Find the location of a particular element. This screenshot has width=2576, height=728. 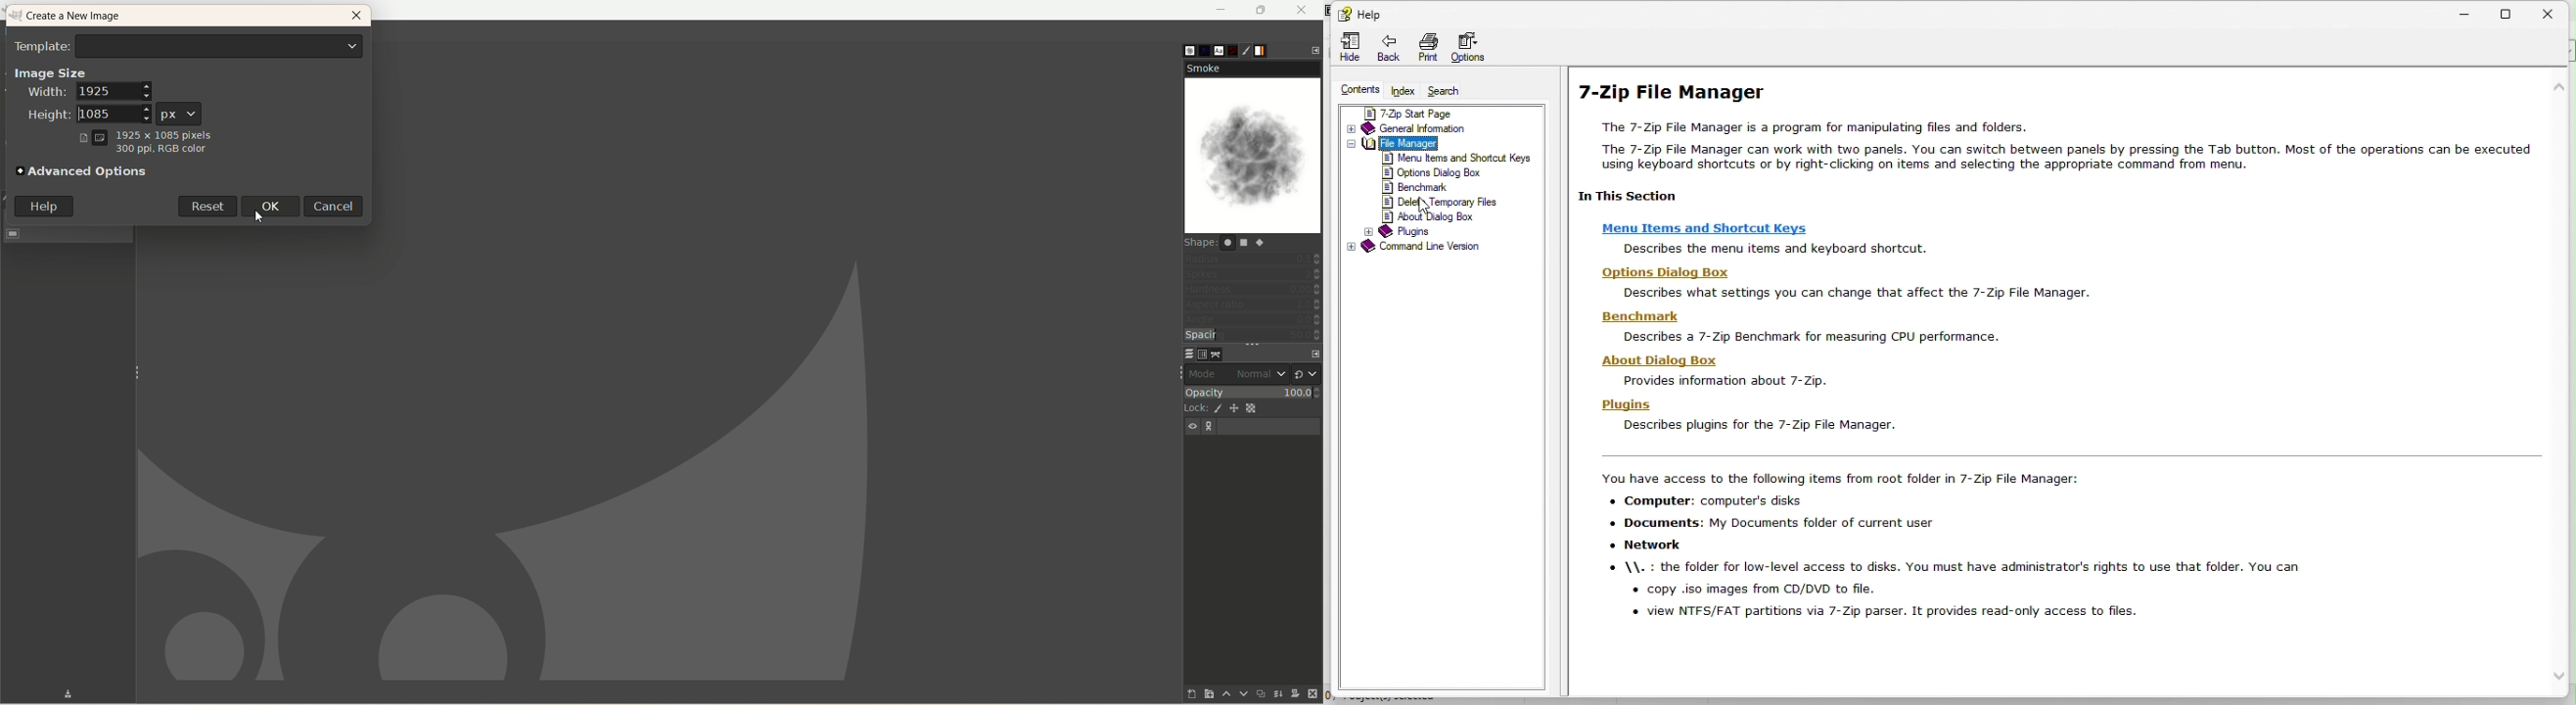

font is located at coordinates (1216, 50).